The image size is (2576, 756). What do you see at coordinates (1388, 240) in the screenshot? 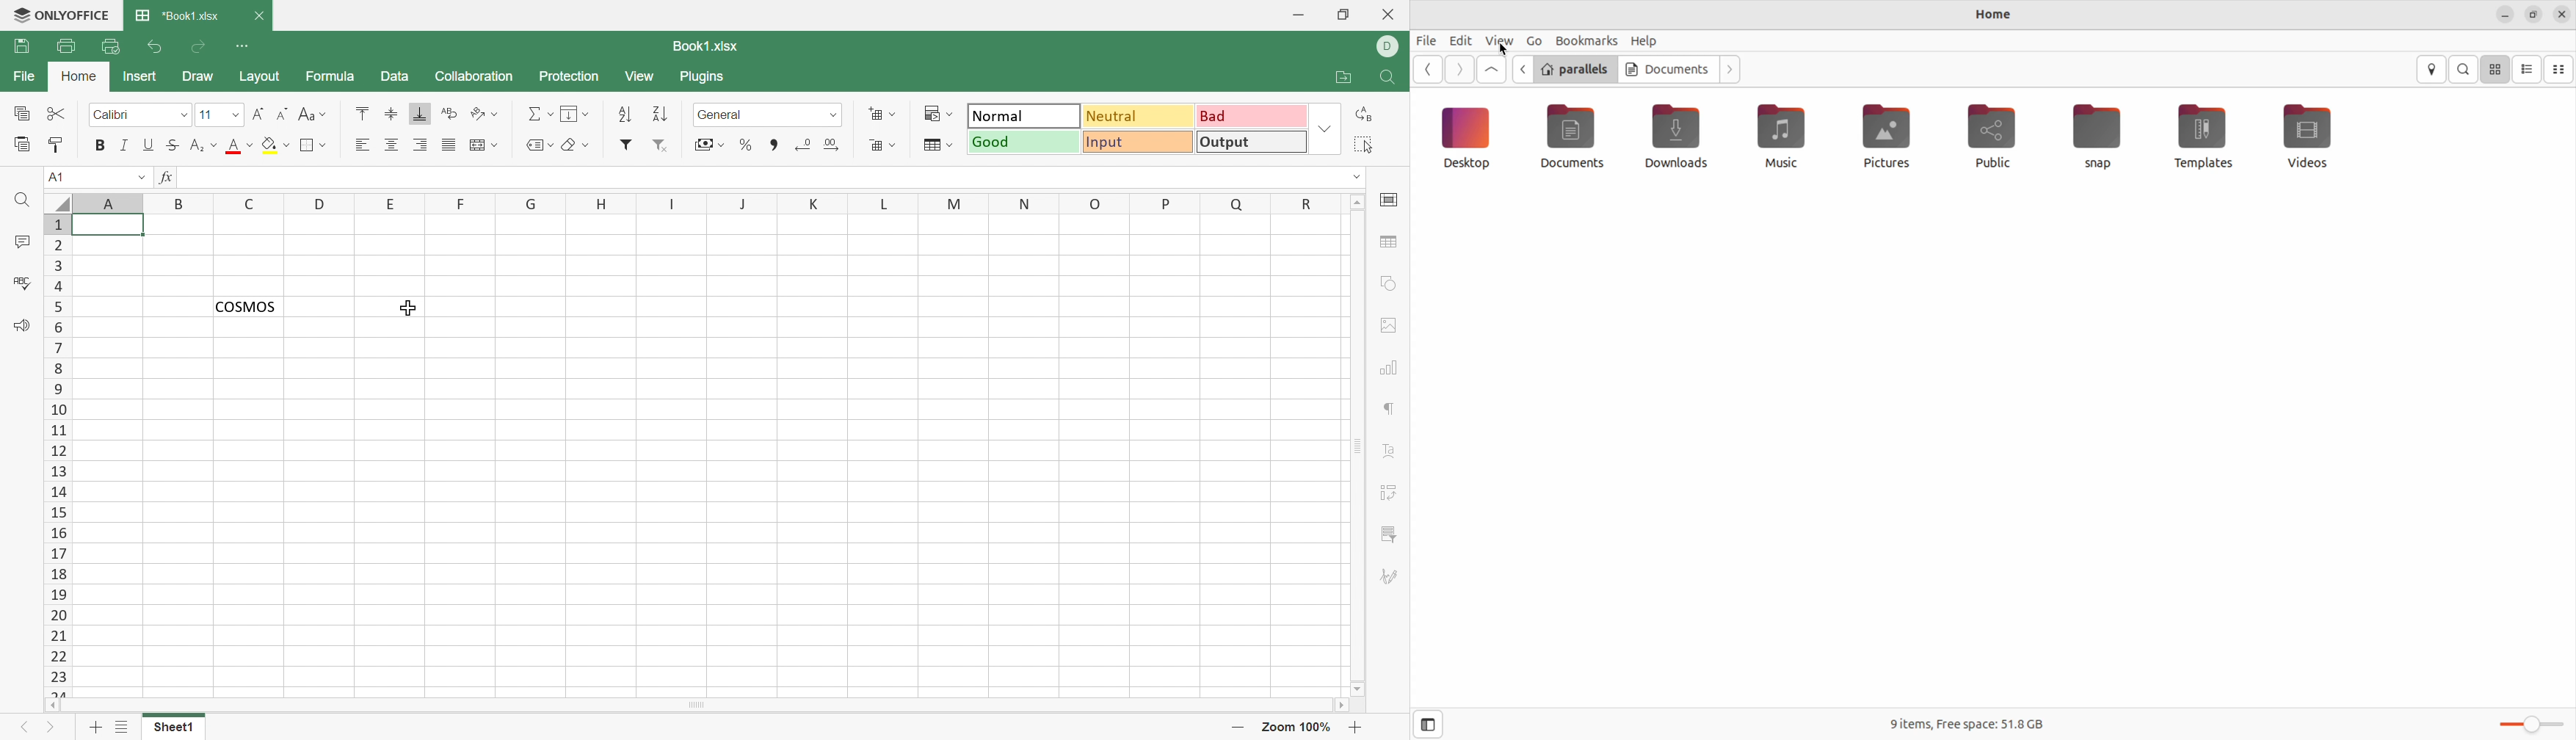
I see `Table settings` at bounding box center [1388, 240].